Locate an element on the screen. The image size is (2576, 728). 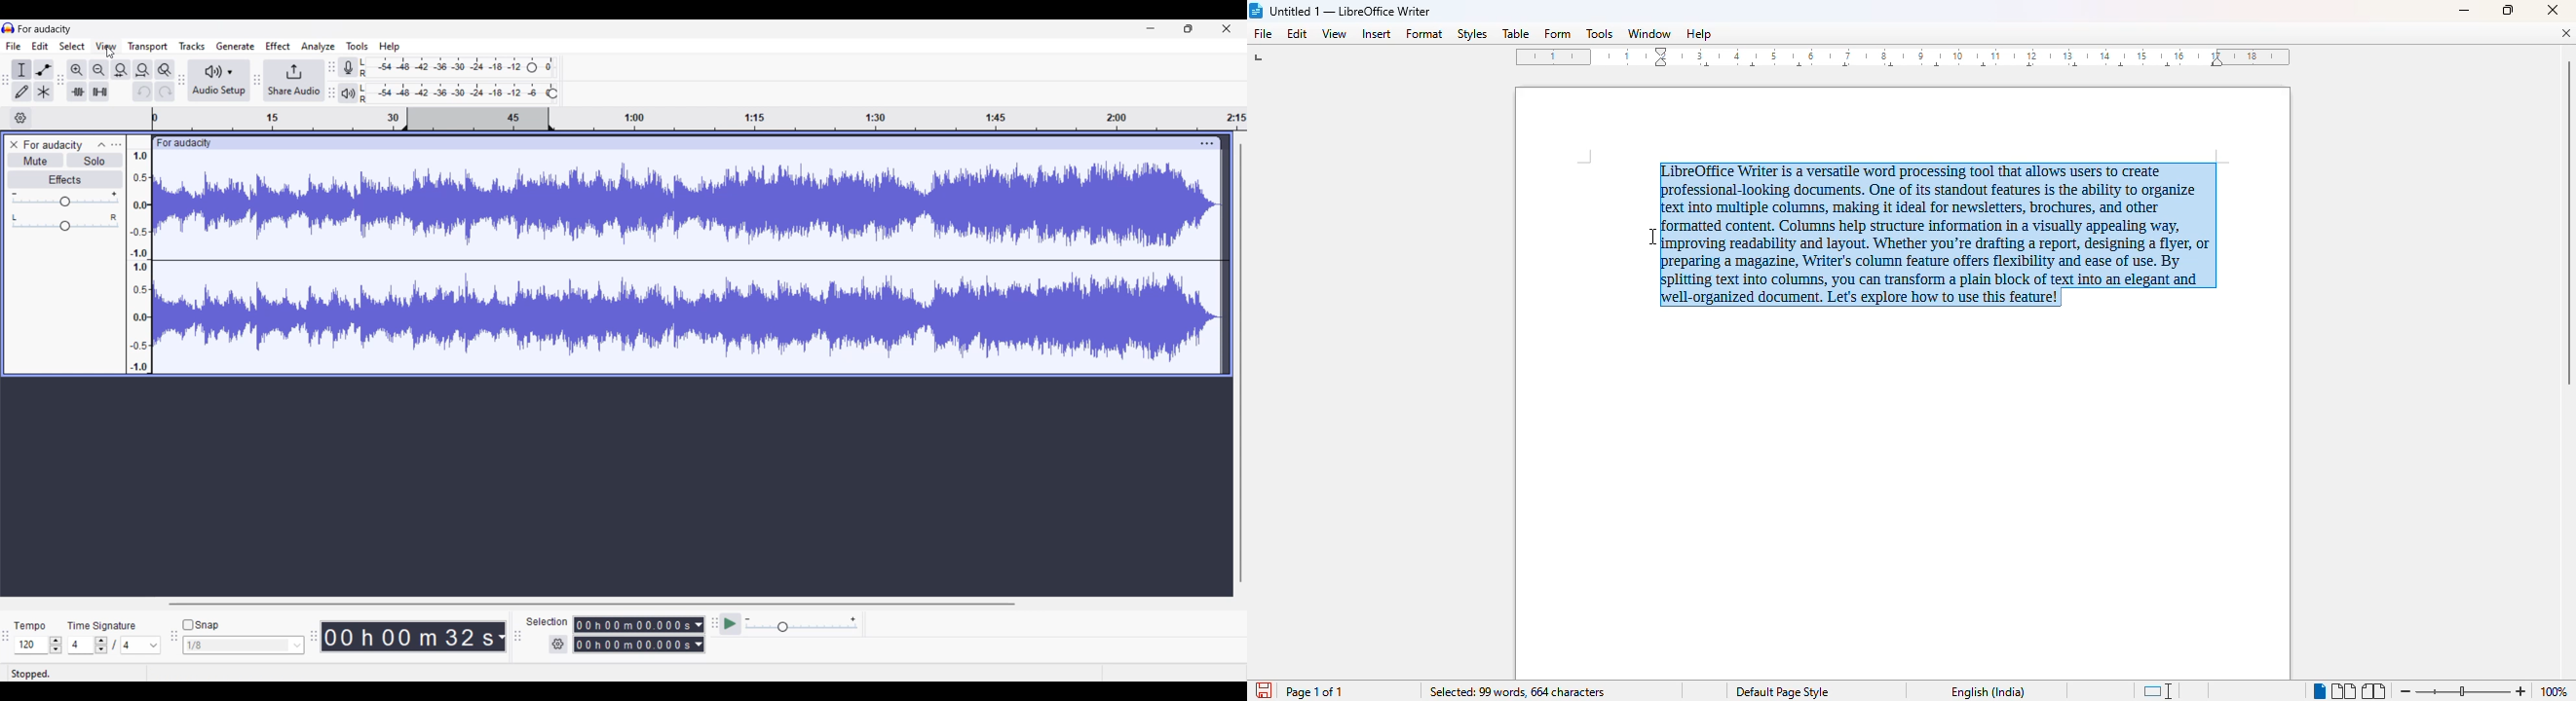
Record meter is located at coordinates (348, 67).